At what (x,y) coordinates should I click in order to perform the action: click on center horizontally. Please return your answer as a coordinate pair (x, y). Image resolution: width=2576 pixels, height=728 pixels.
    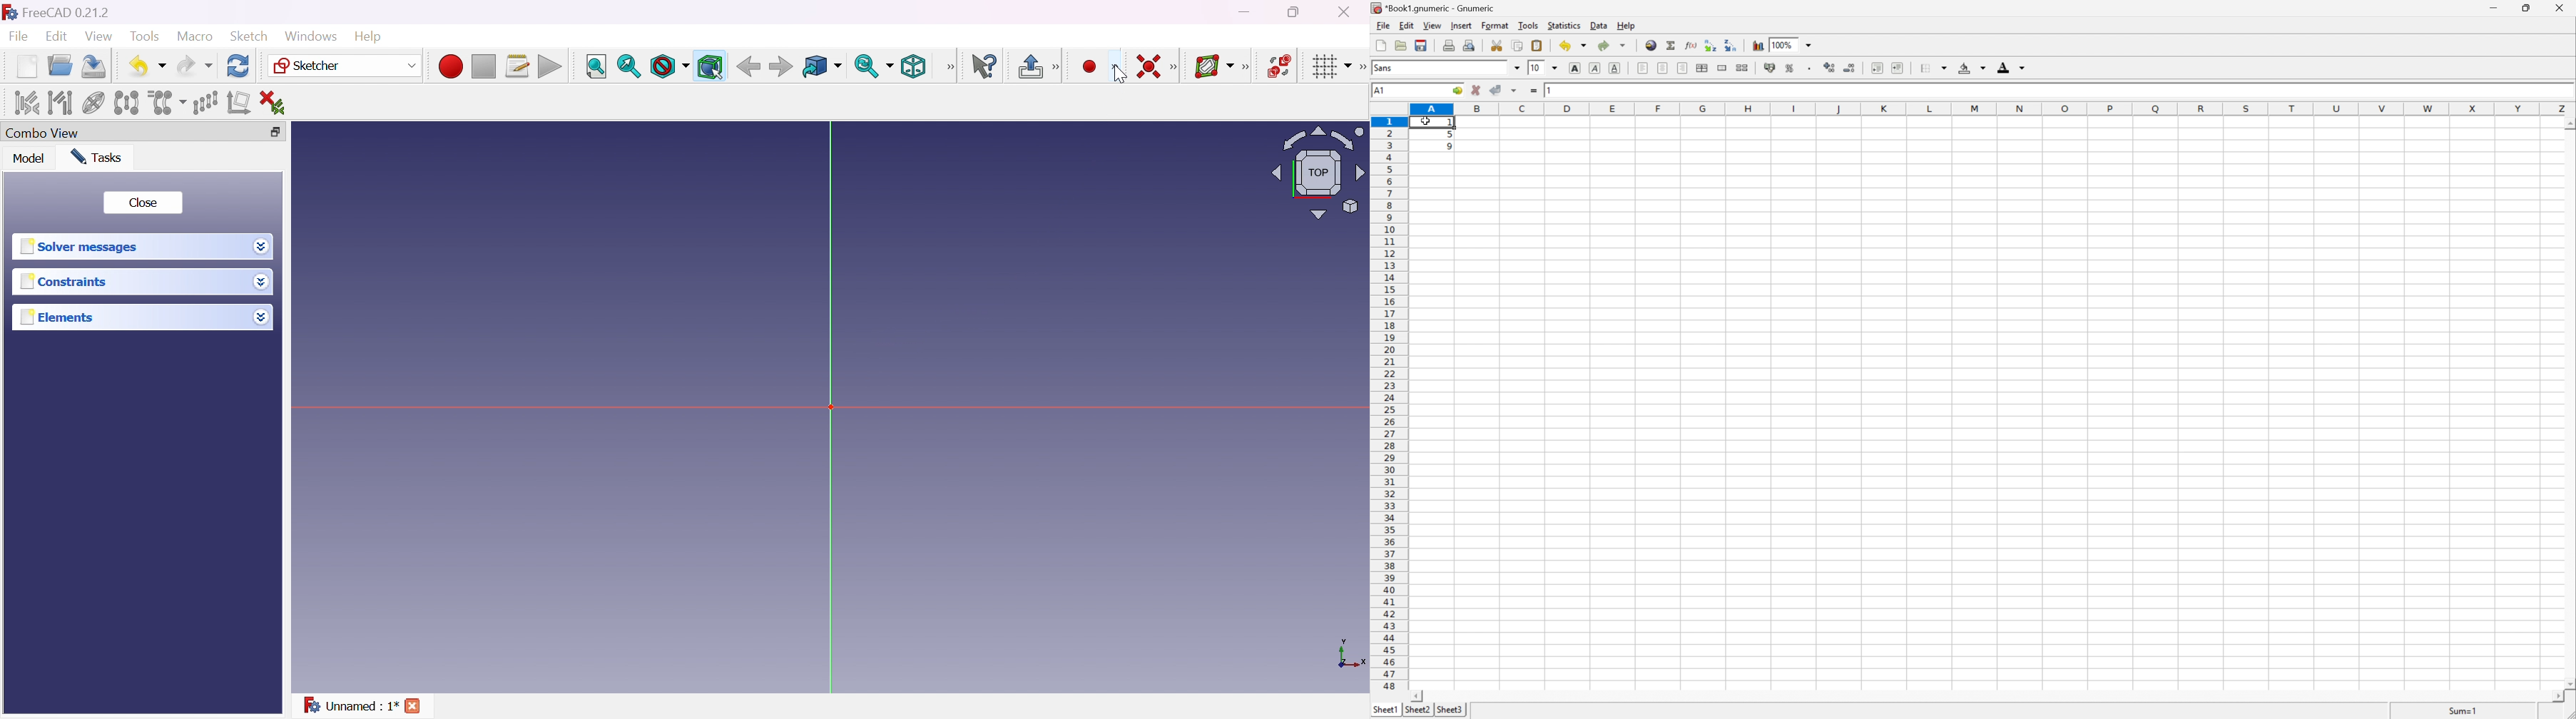
    Looking at the image, I should click on (1703, 67).